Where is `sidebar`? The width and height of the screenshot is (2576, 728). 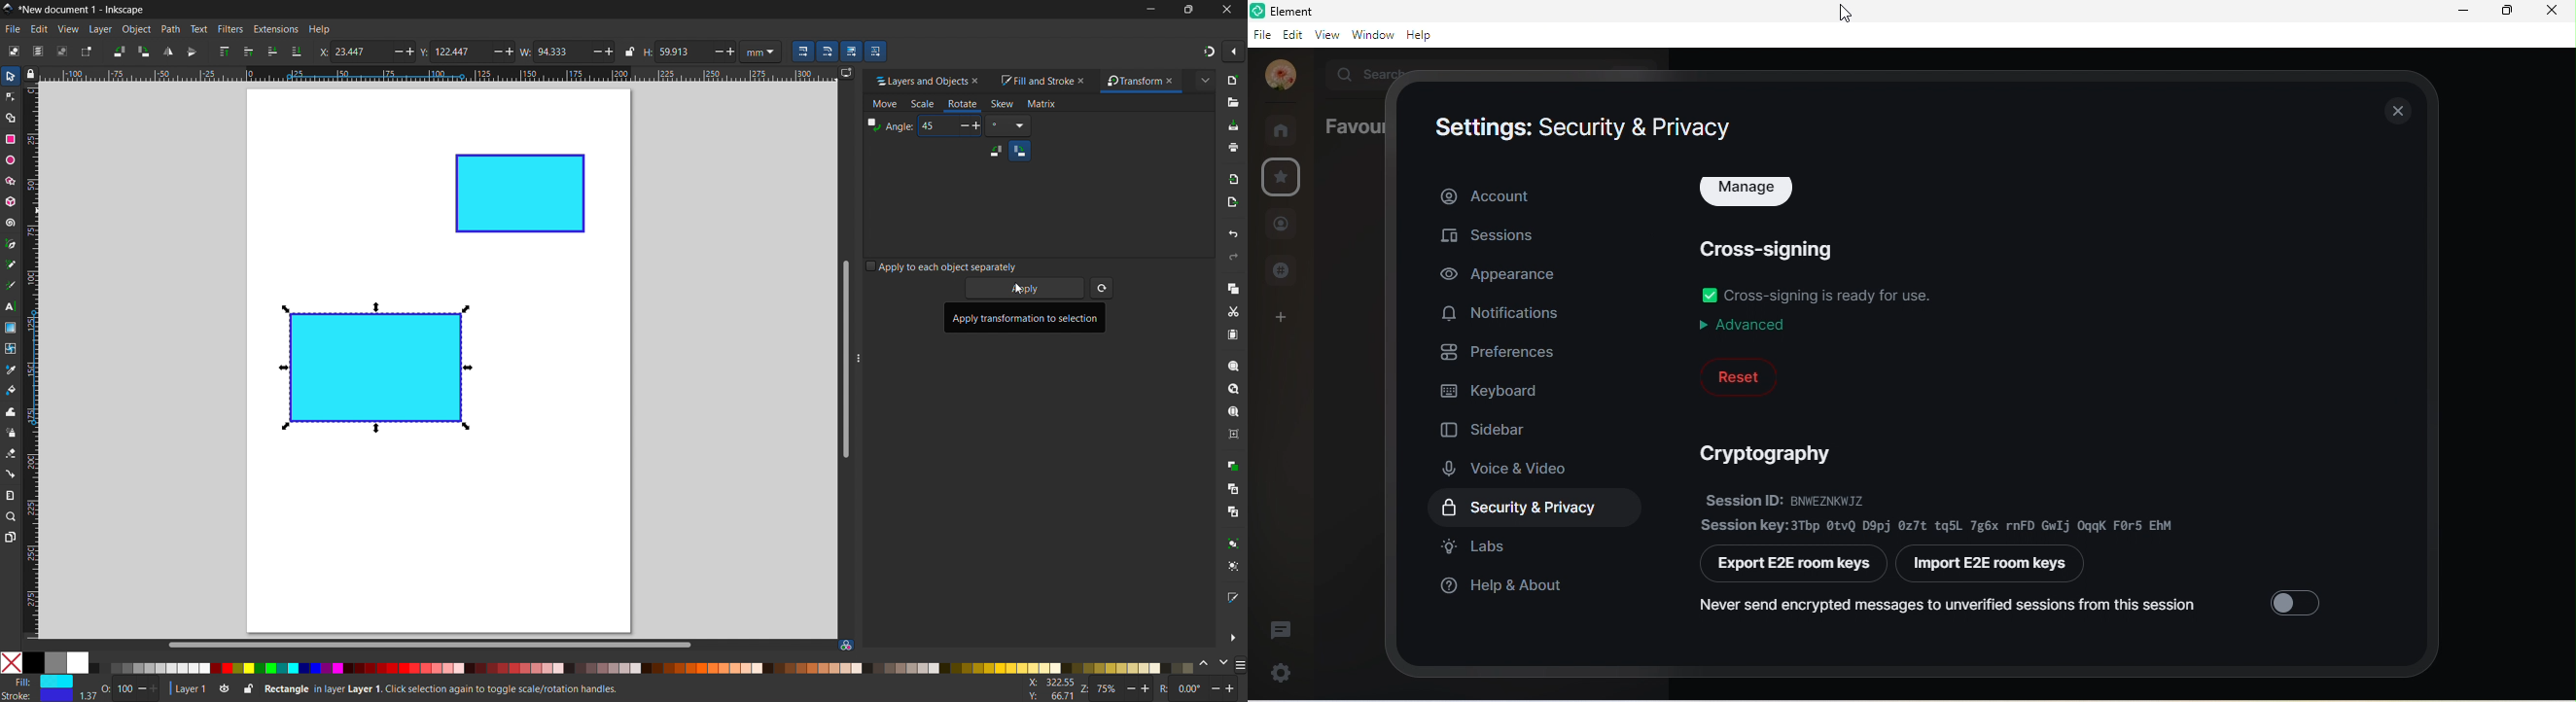 sidebar is located at coordinates (1489, 426).